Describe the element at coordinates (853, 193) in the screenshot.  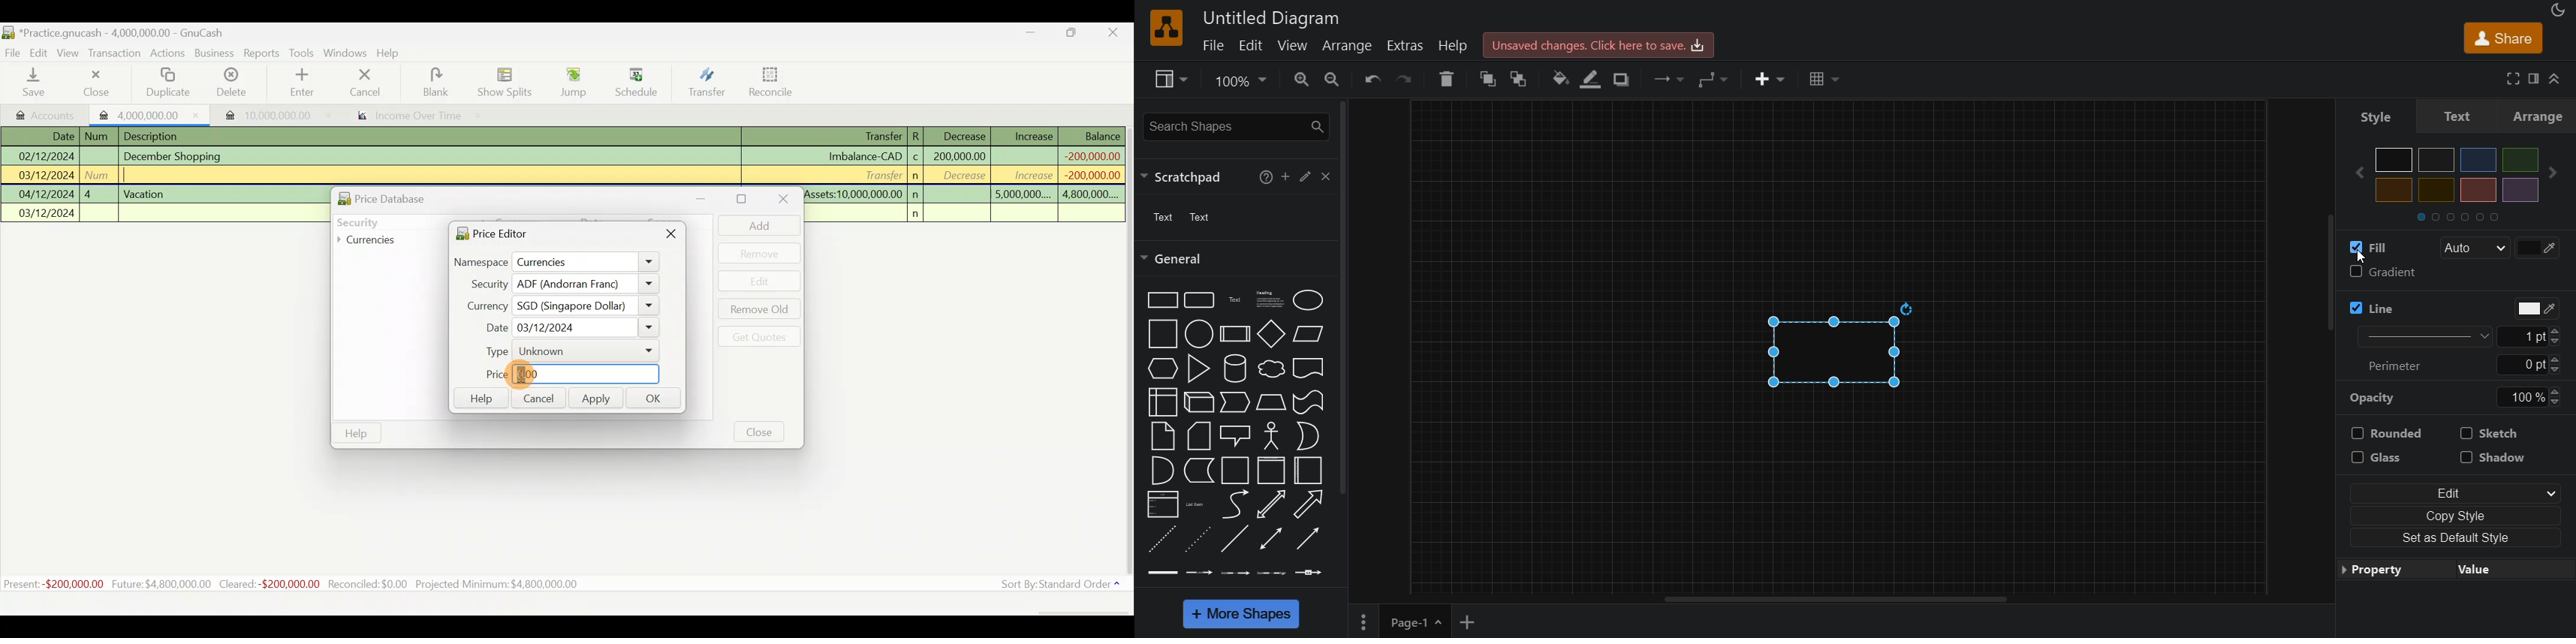
I see `Assets:10,000,000.00` at that location.